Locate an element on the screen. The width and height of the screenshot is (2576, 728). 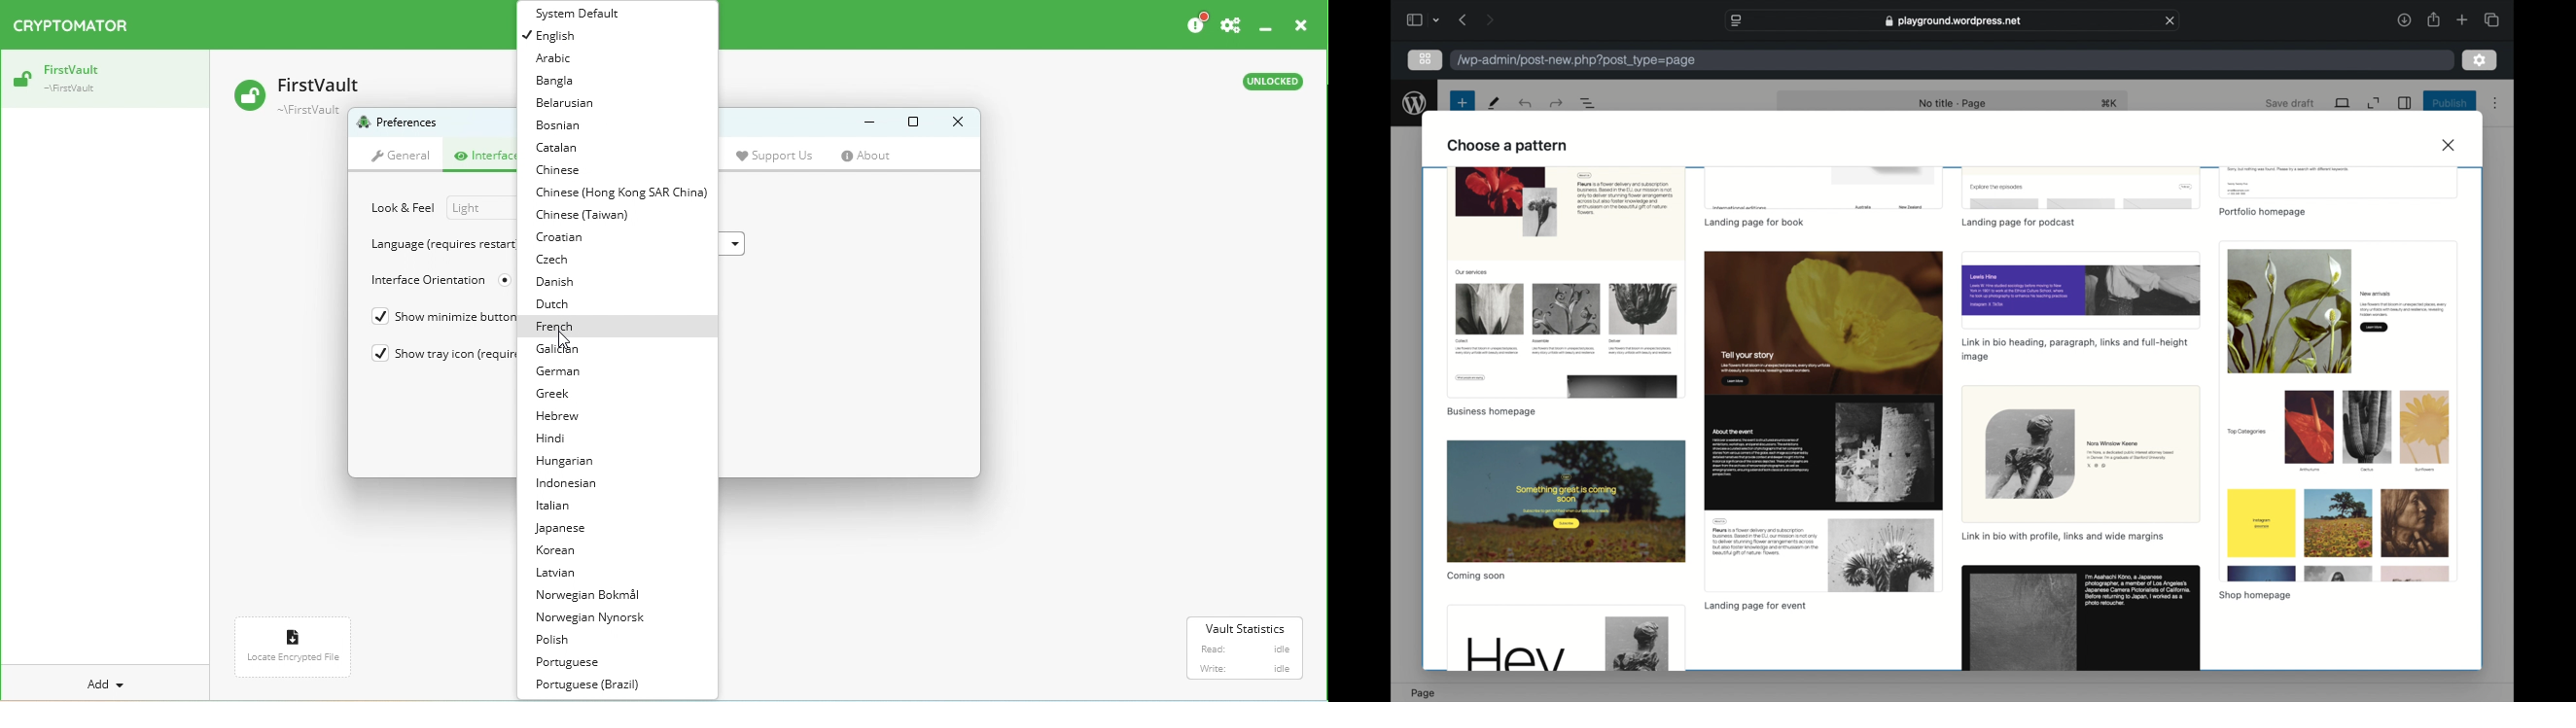
template name is located at coordinates (2257, 595).